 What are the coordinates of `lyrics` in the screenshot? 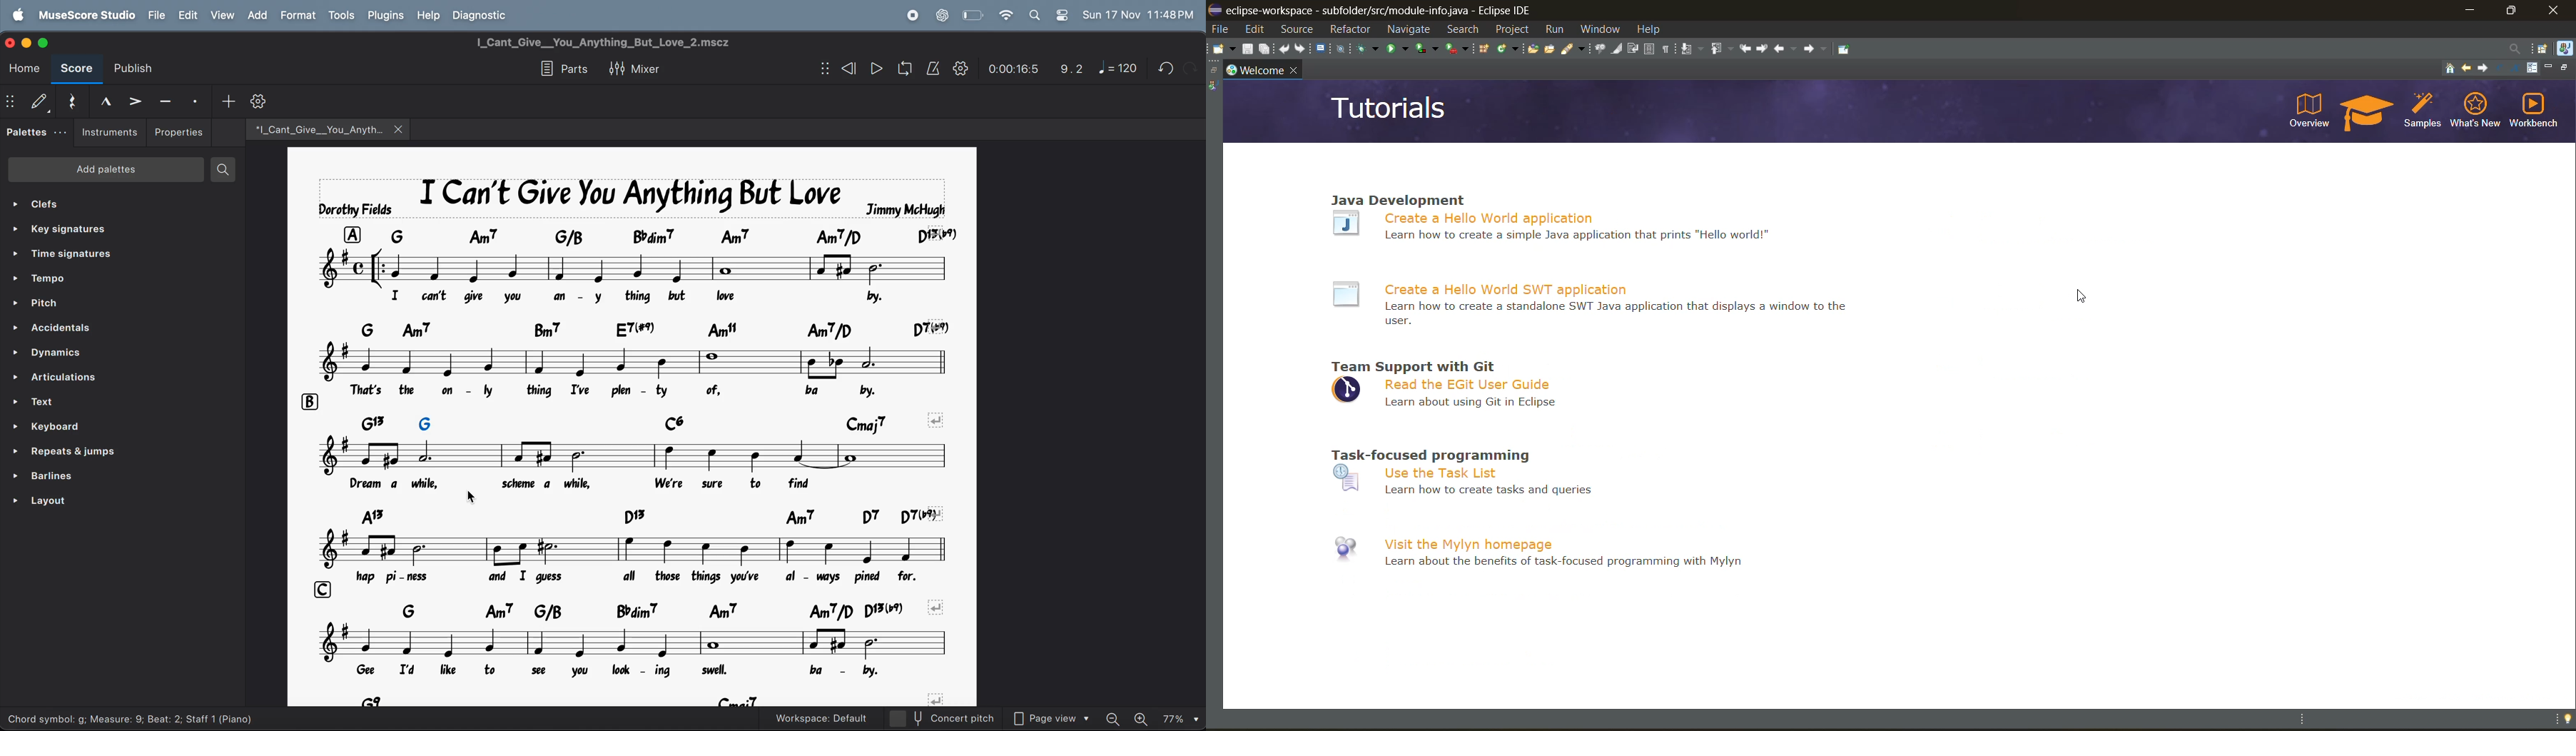 It's located at (599, 484).